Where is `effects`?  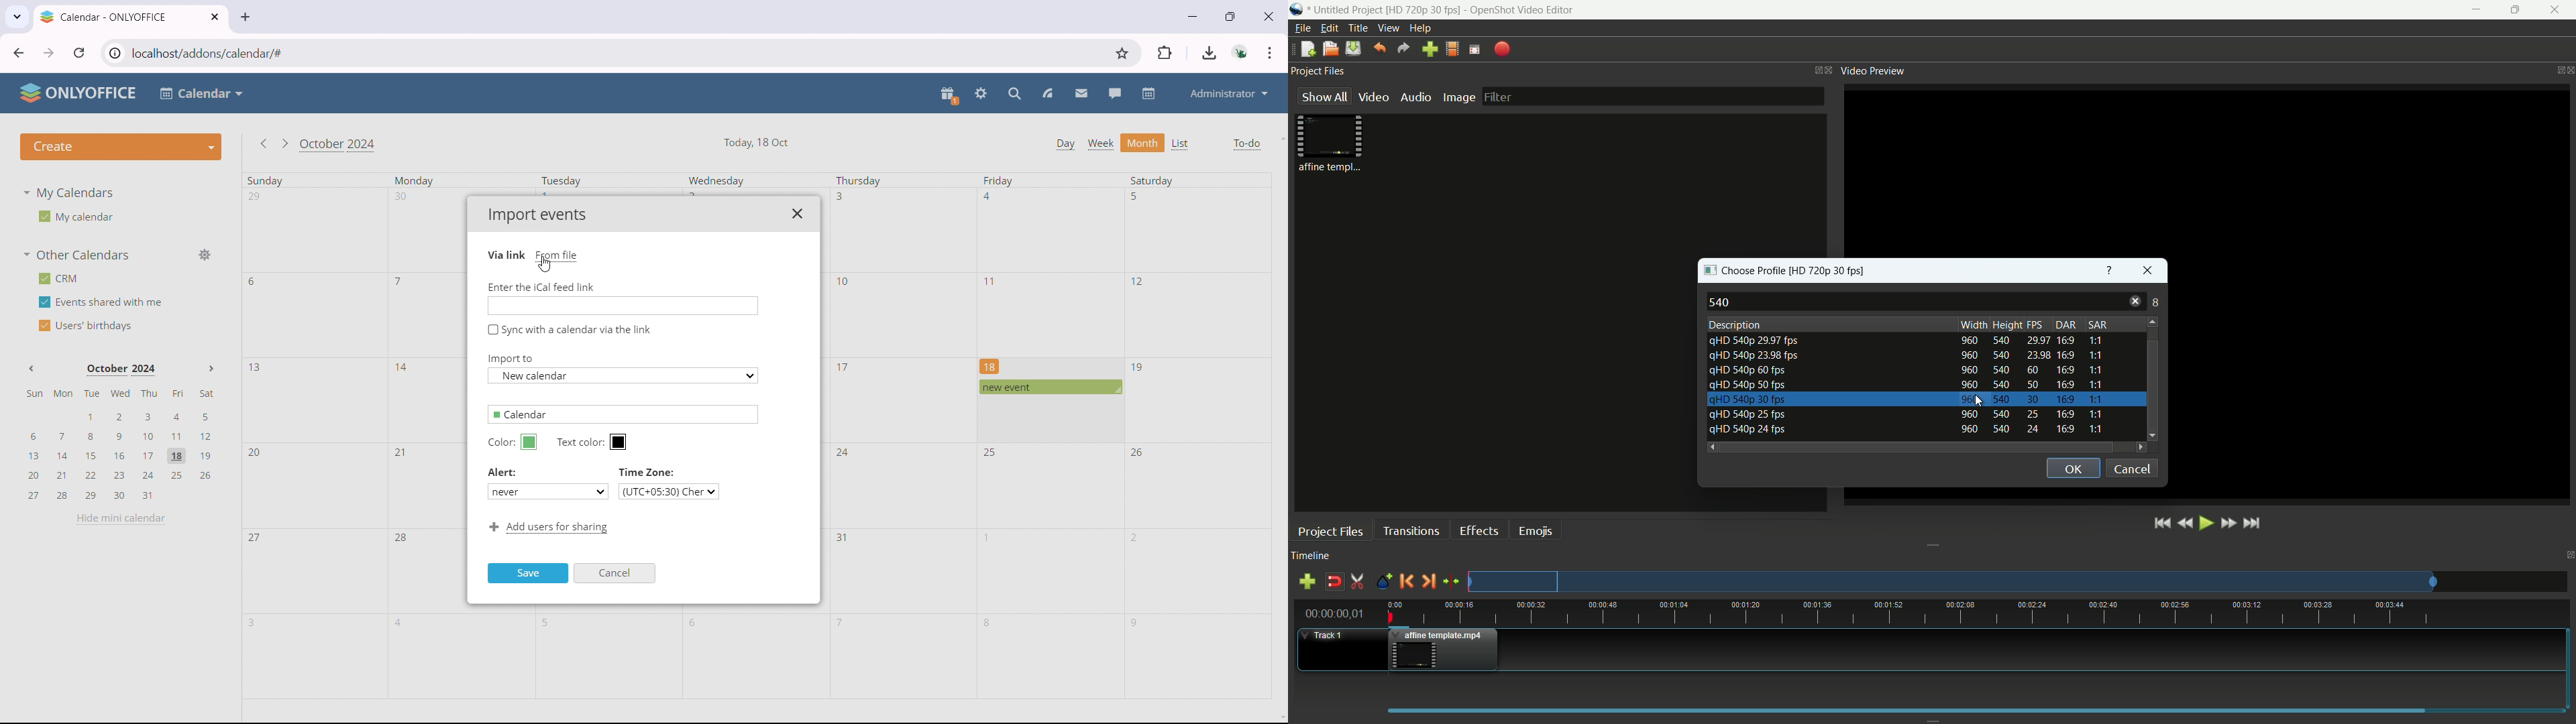
effects is located at coordinates (1479, 530).